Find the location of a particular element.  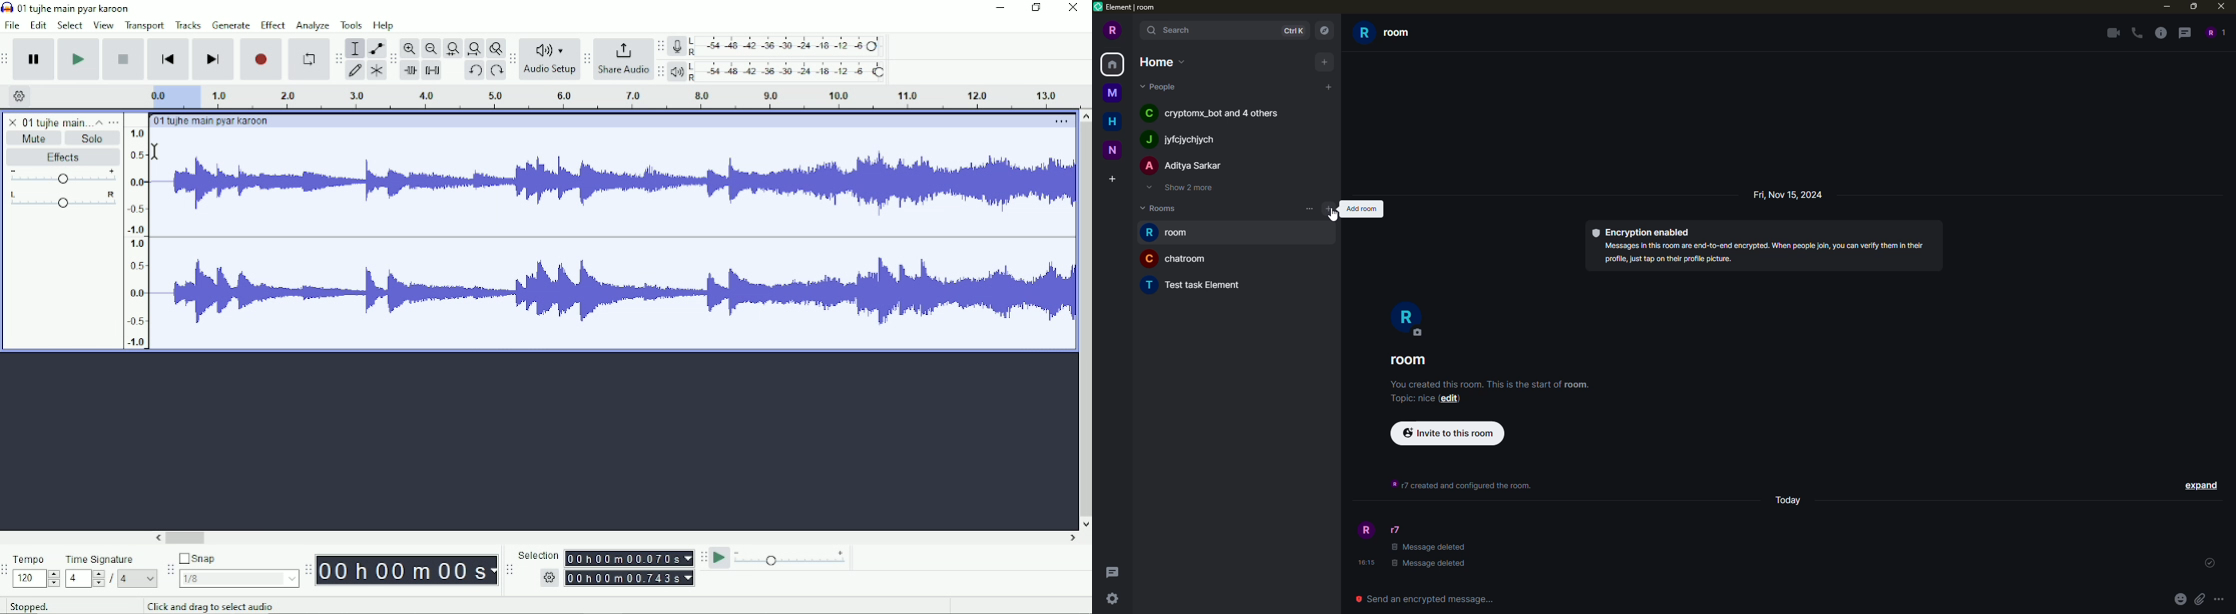

Audacity play-at-speed toolbar is located at coordinates (702, 557).